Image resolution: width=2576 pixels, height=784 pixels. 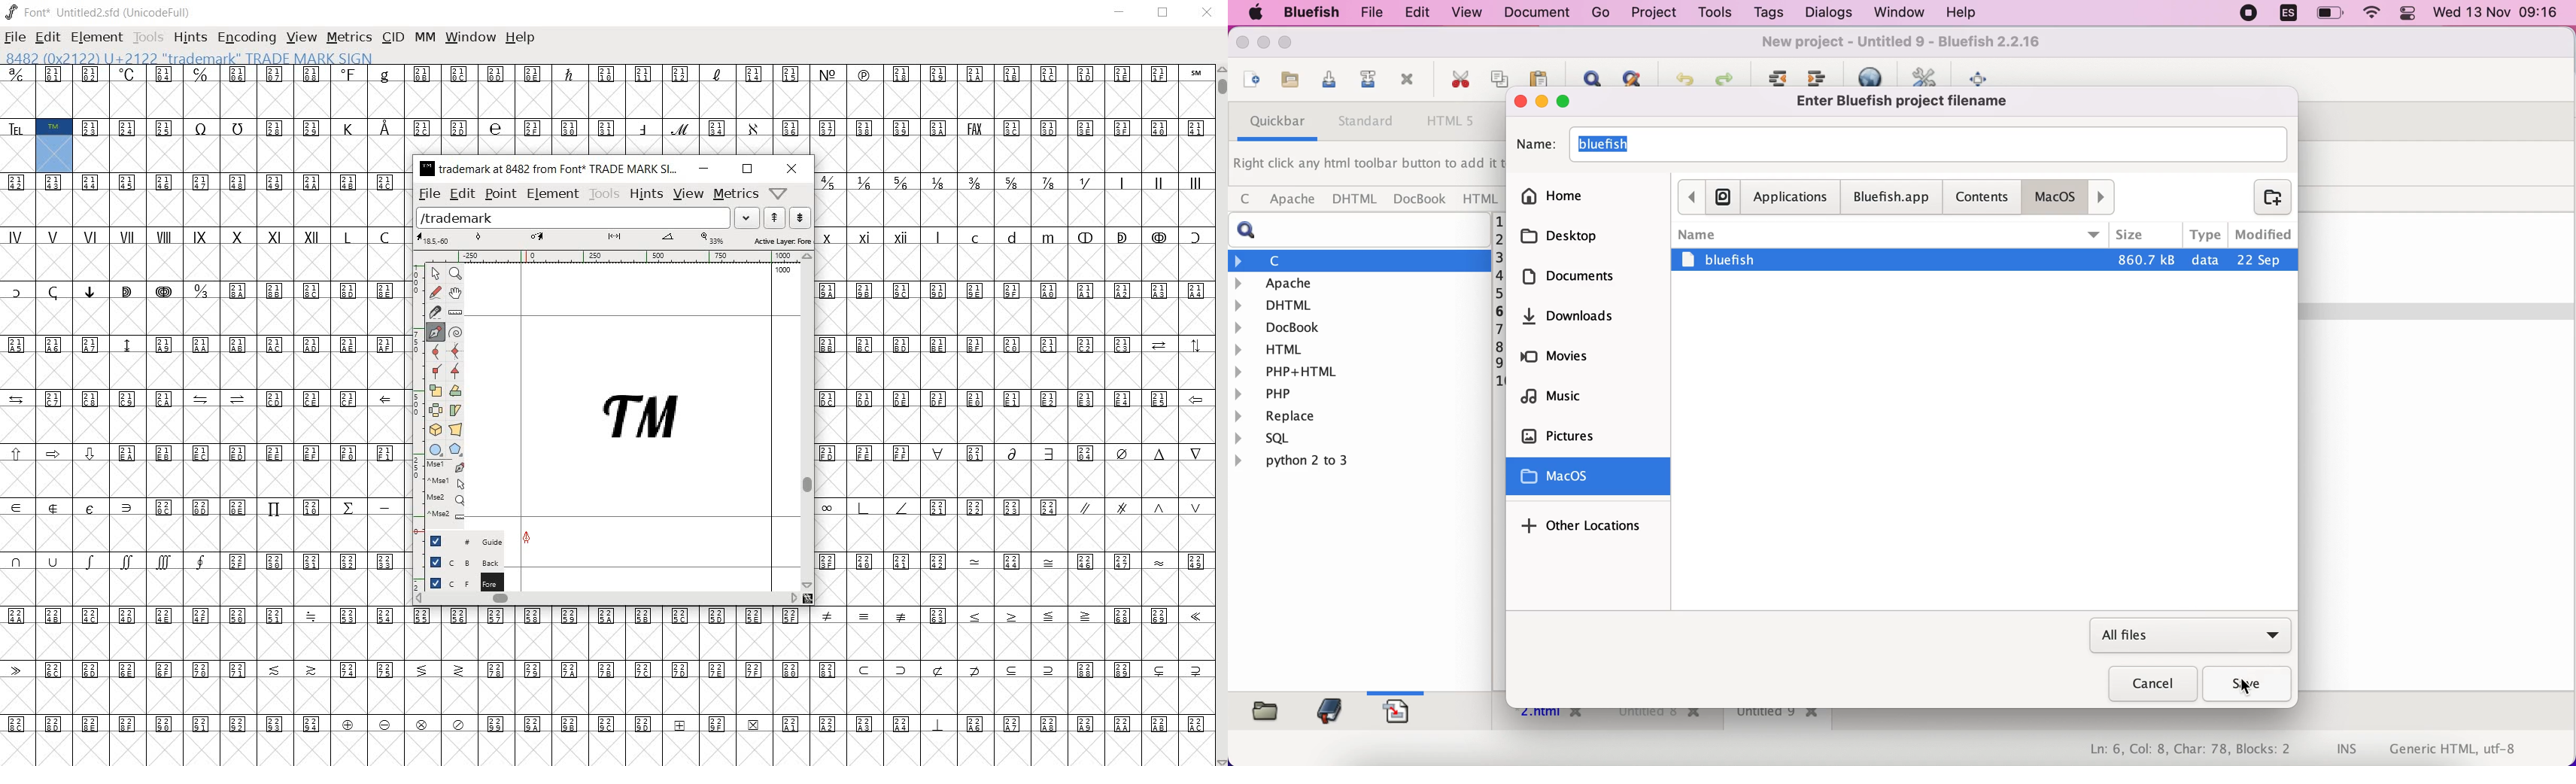 What do you see at coordinates (2104, 197) in the screenshot?
I see `forward` at bounding box center [2104, 197].